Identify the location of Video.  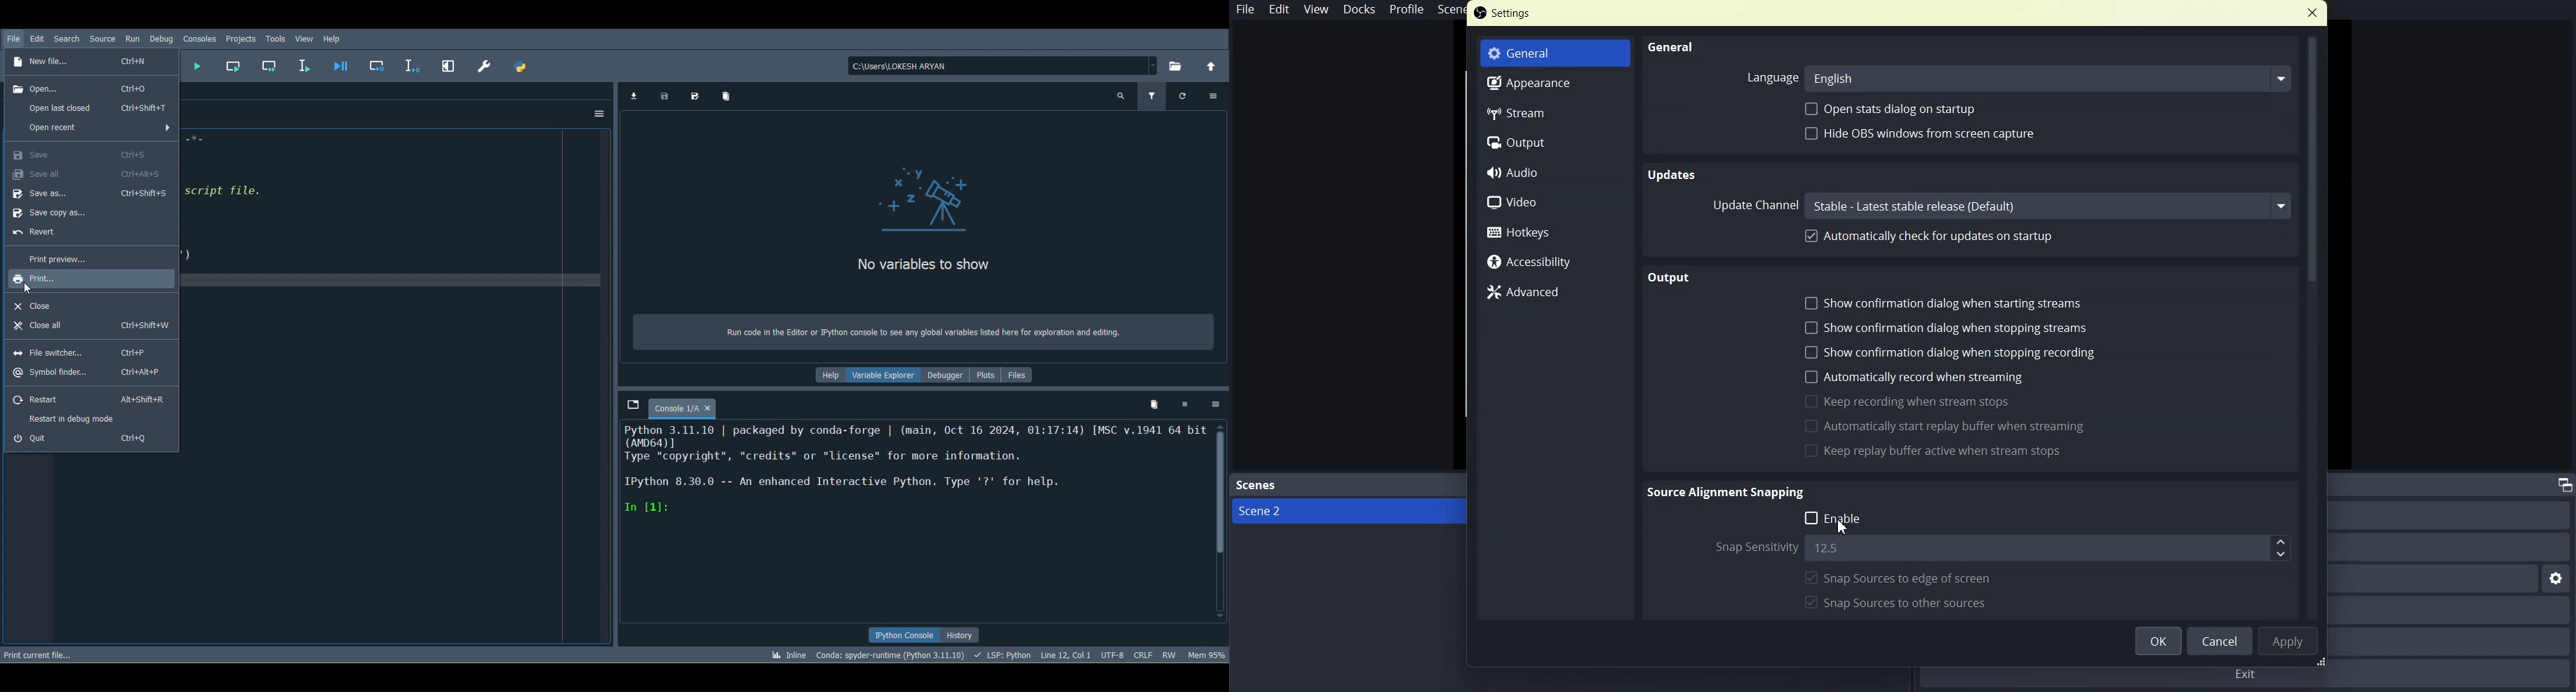
(1554, 199).